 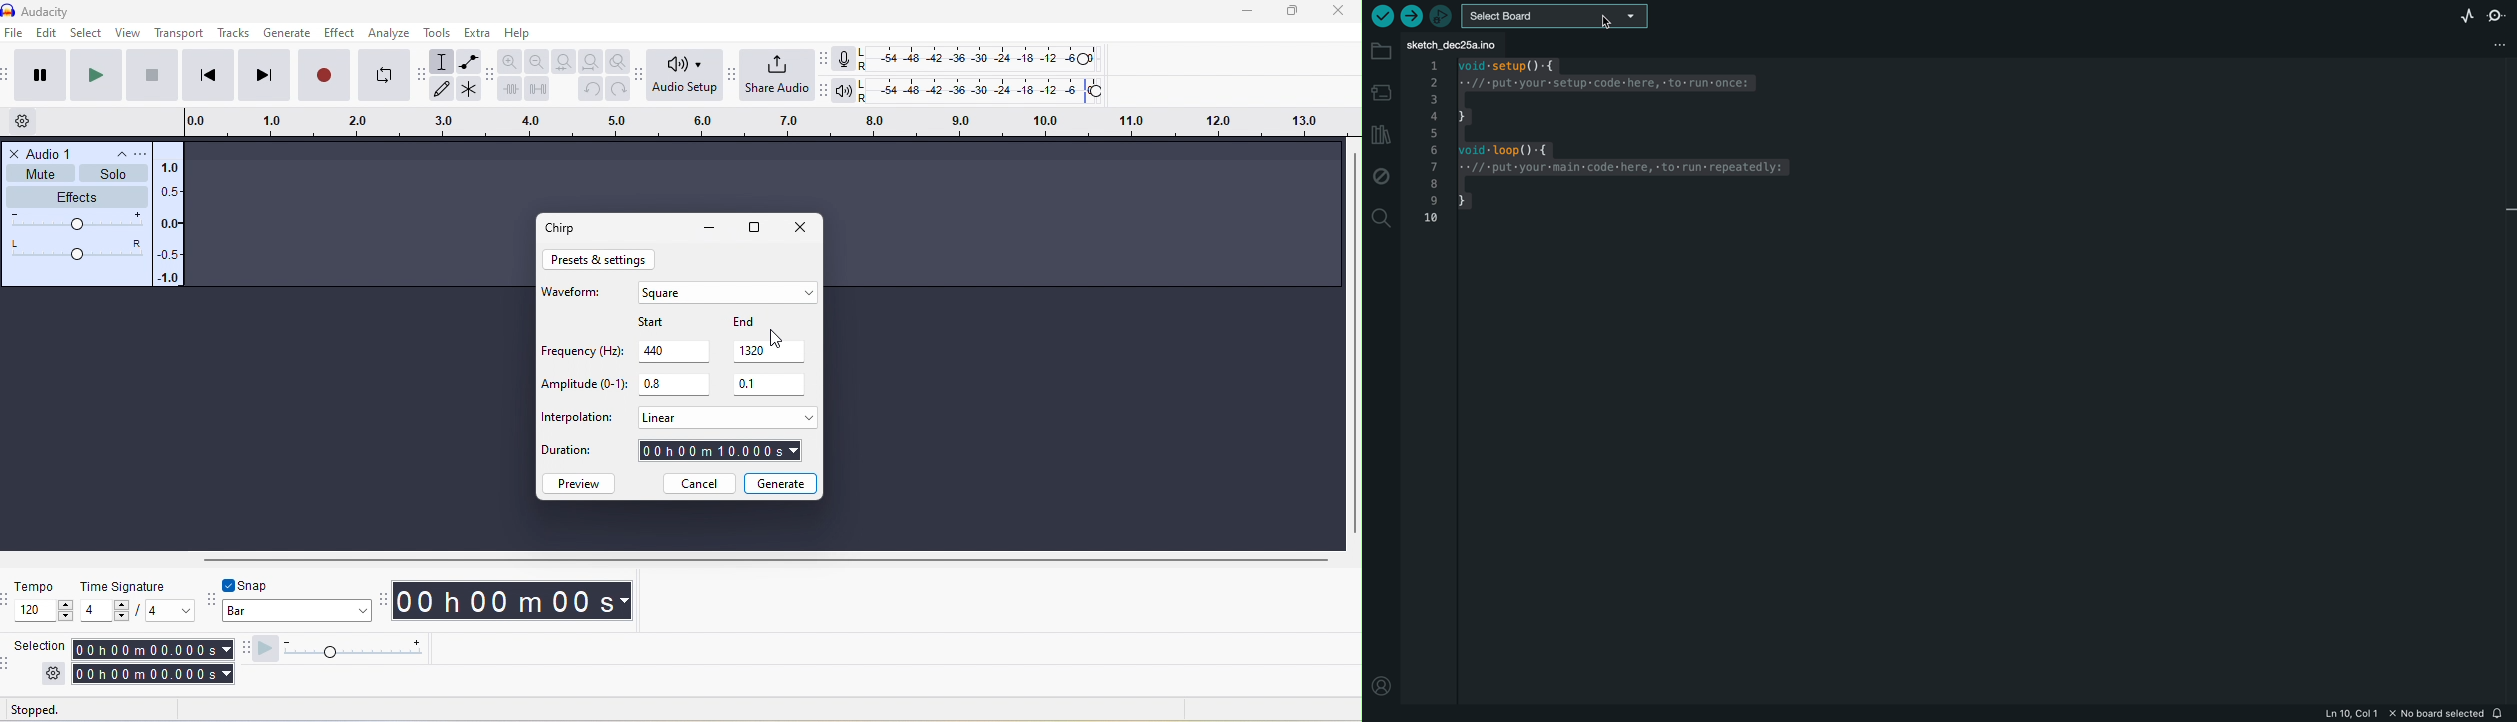 What do you see at coordinates (584, 386) in the screenshot?
I see `amplitude (0-1): ` at bounding box center [584, 386].